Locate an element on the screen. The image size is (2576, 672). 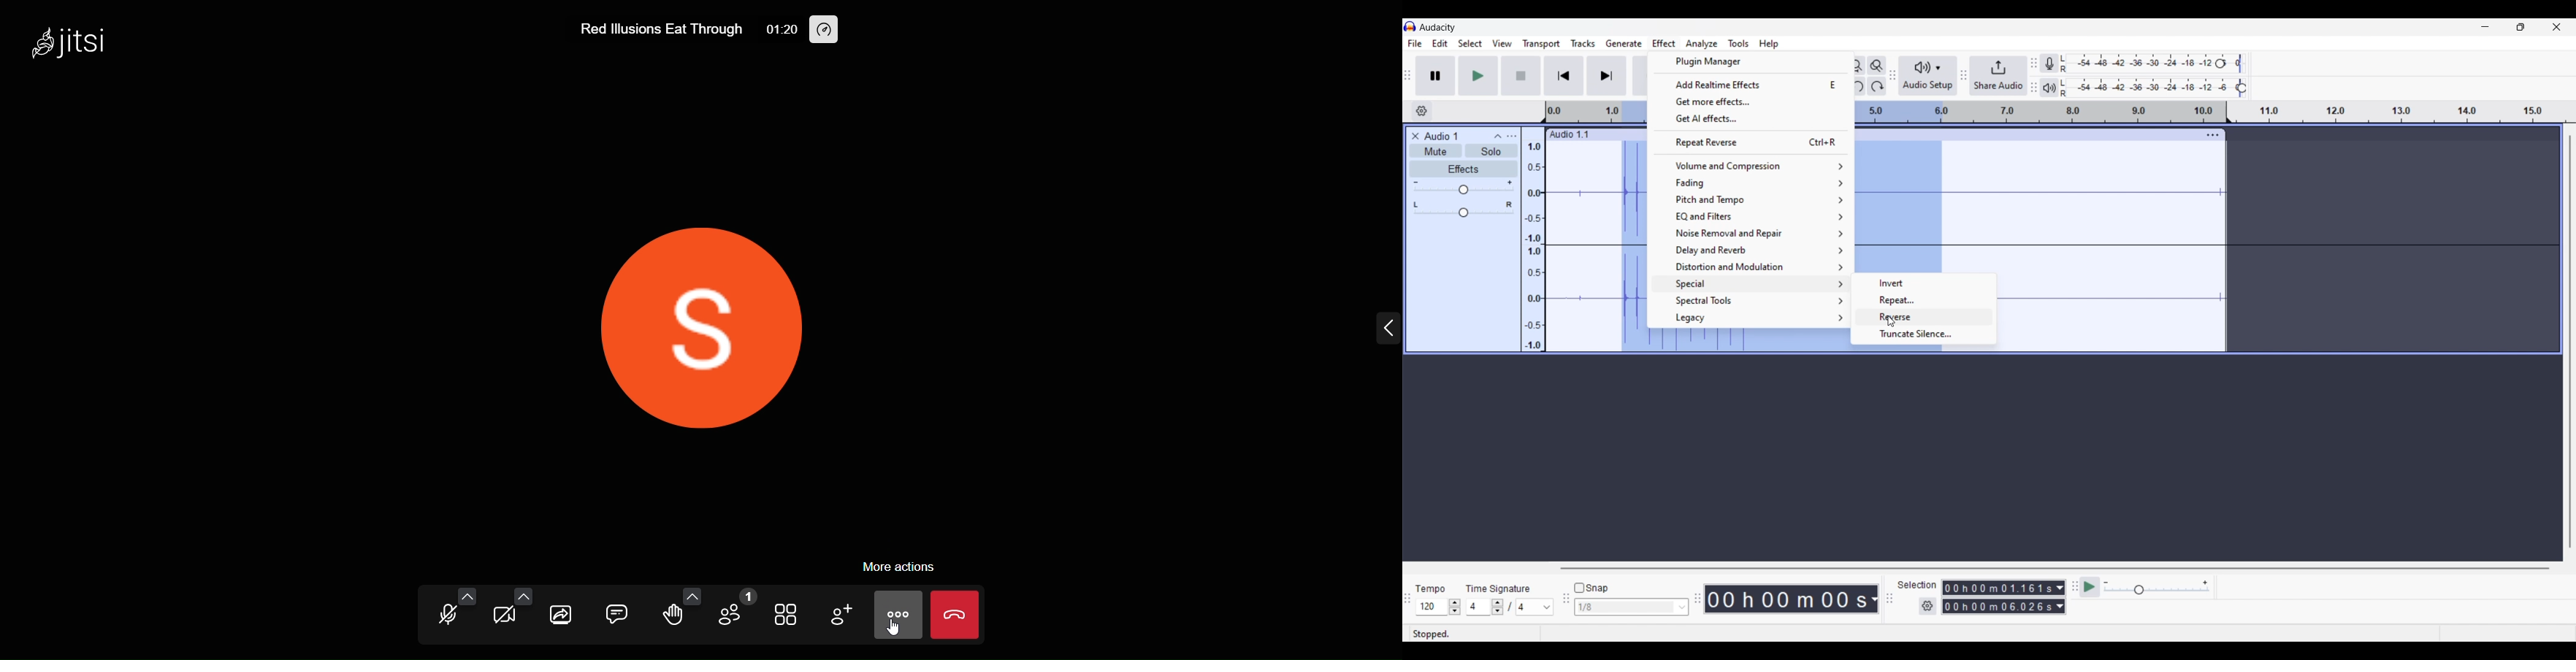
Time signature options is located at coordinates (1536, 607).